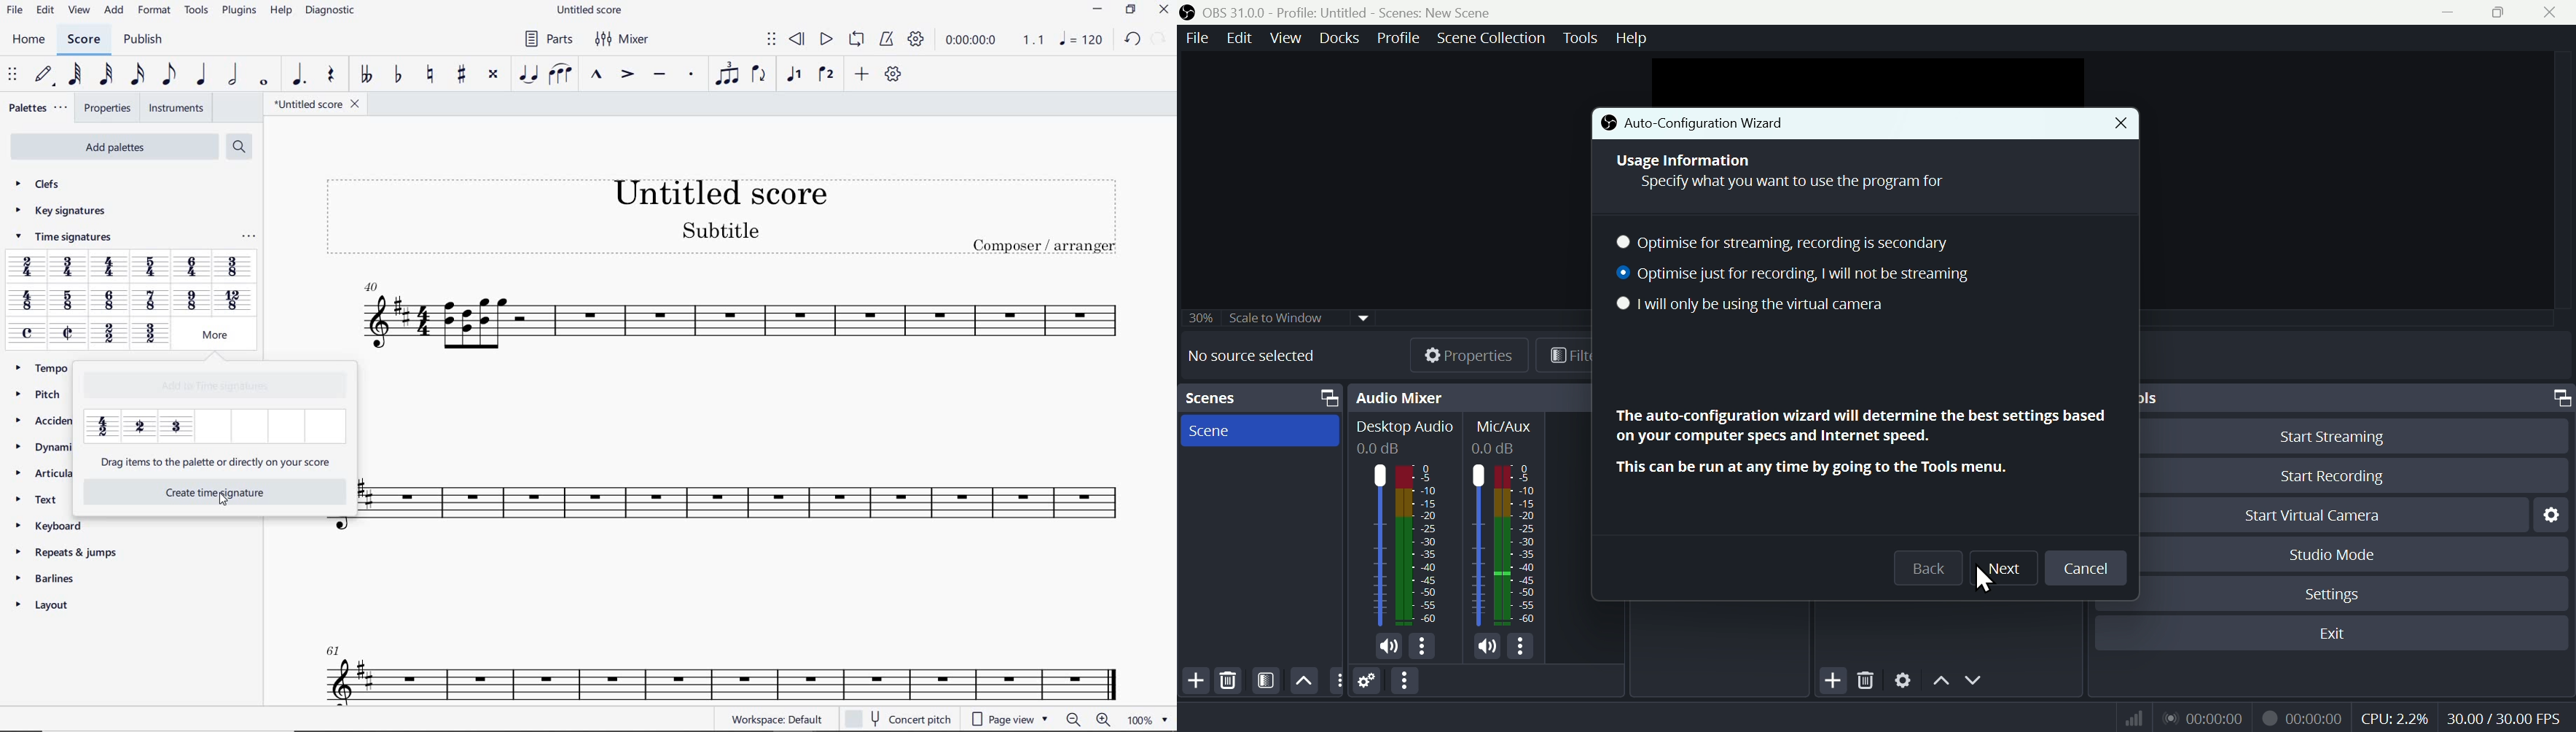 The image size is (2576, 756). What do you see at coordinates (2086, 568) in the screenshot?
I see `Cancel` at bounding box center [2086, 568].